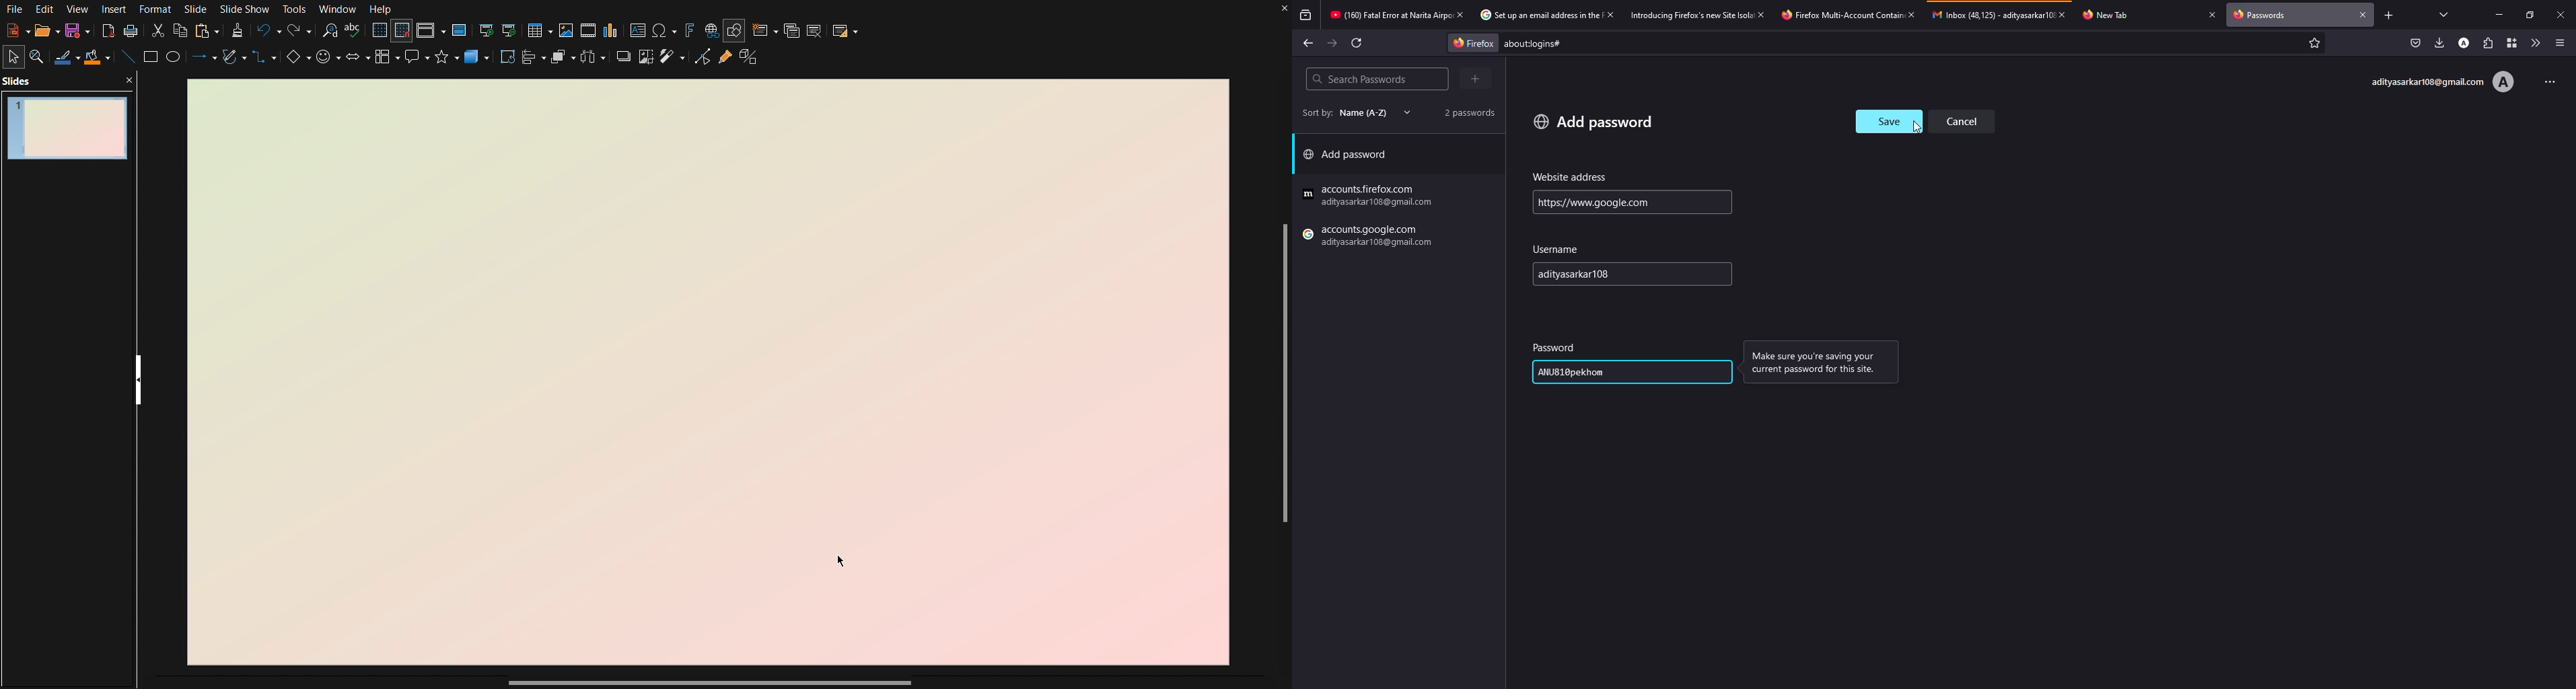  Describe the element at coordinates (1992, 14) in the screenshot. I see `tab` at that location.